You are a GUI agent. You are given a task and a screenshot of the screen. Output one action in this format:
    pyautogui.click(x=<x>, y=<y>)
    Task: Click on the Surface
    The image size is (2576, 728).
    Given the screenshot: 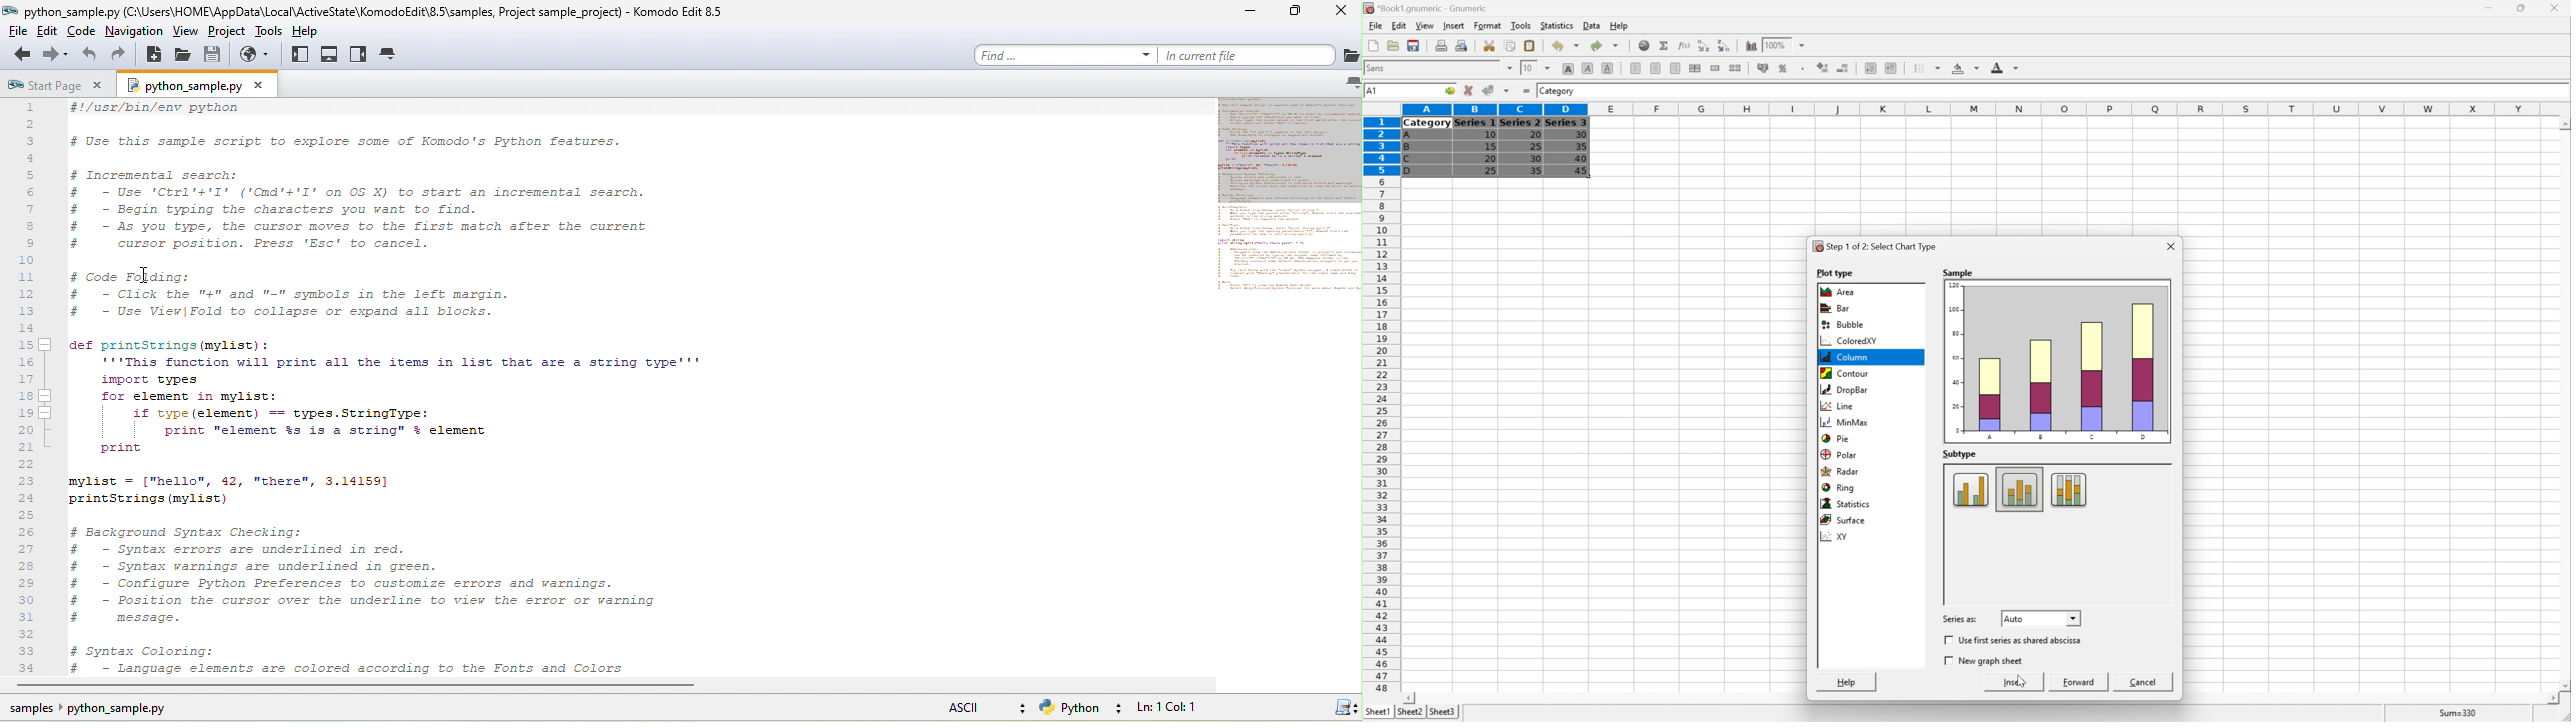 What is the action you would take?
    pyautogui.click(x=1843, y=520)
    